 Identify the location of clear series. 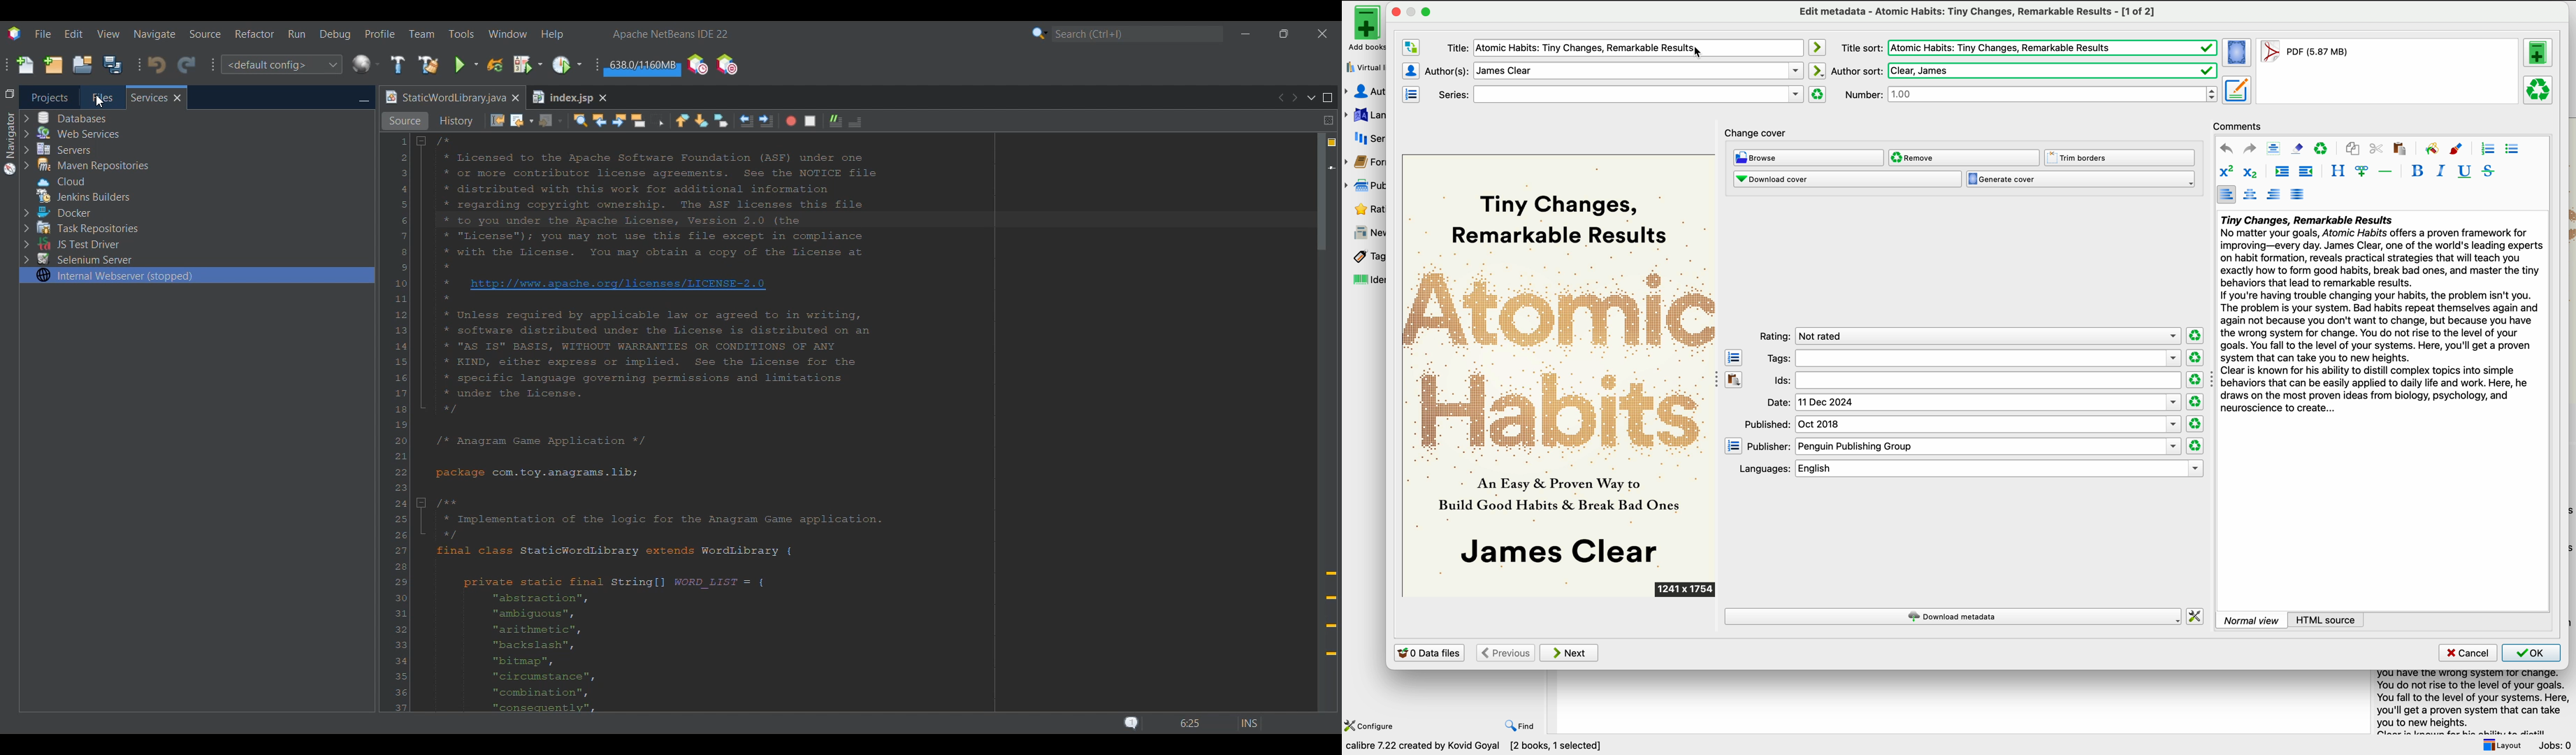
(1818, 94).